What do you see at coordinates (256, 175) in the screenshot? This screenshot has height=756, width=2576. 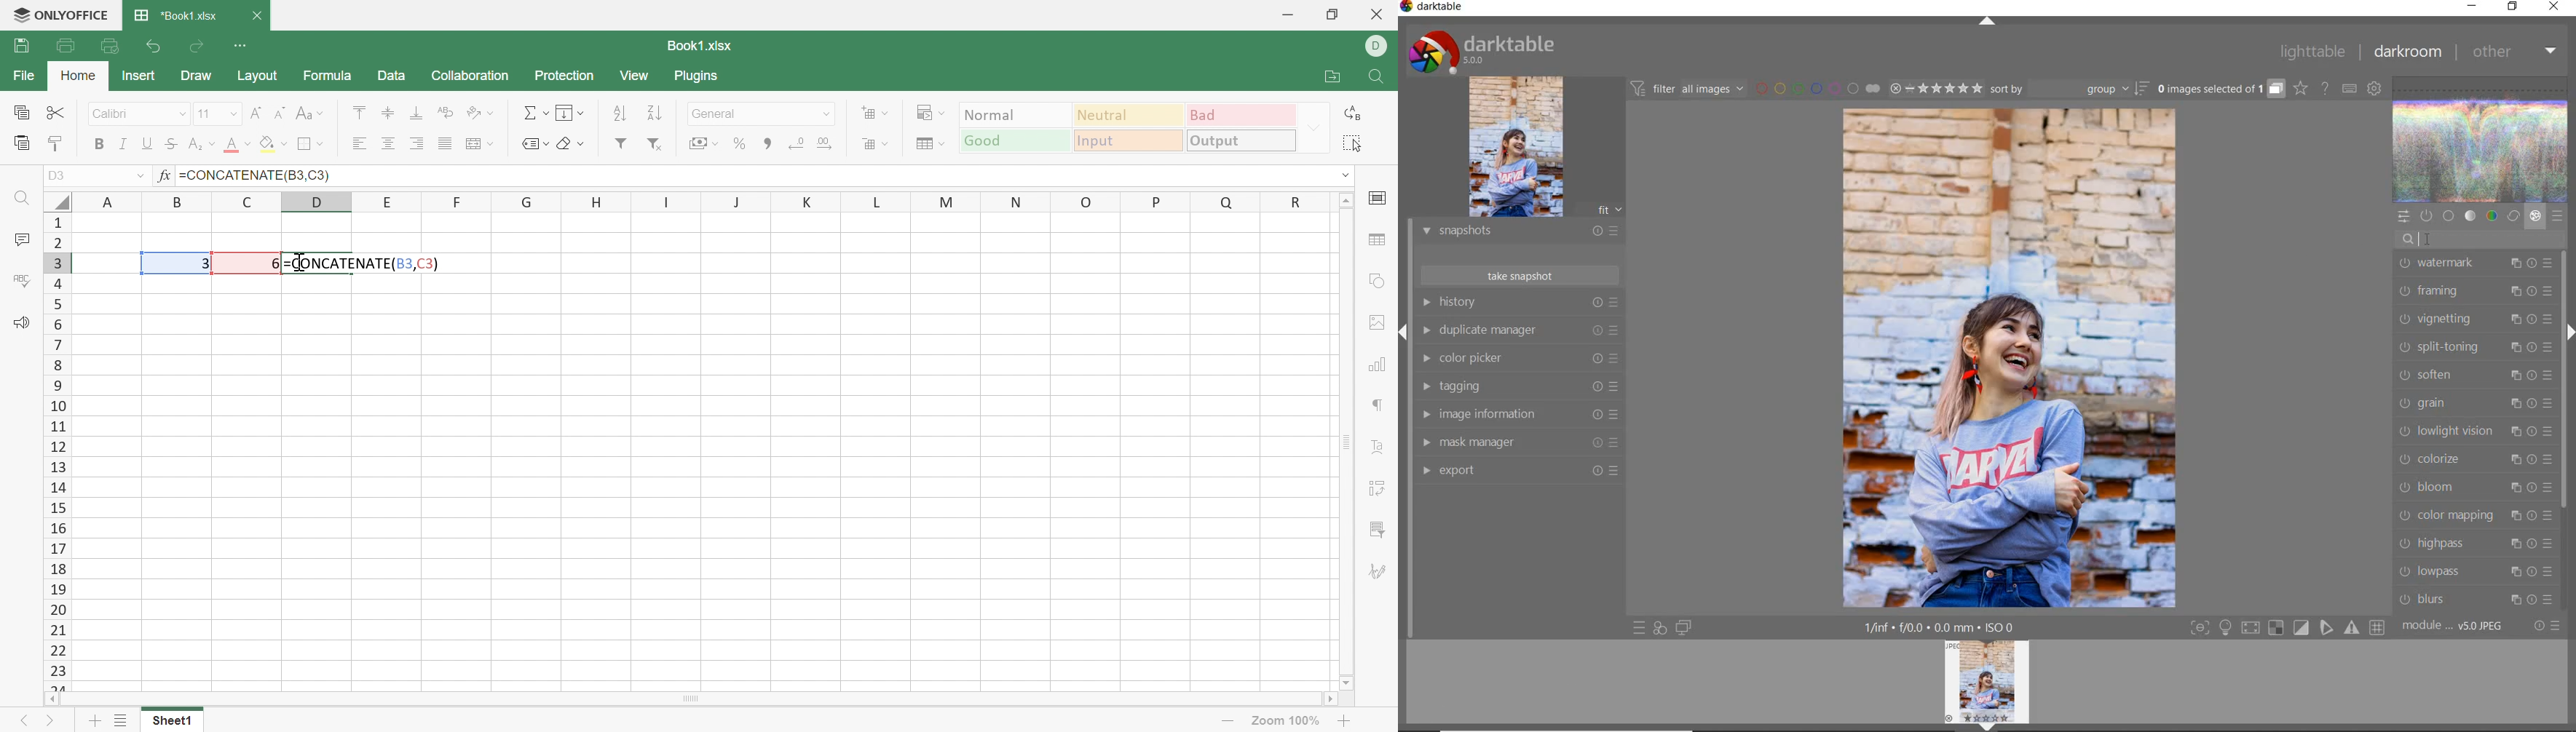 I see `=CONCATENATE(B3,C3)` at bounding box center [256, 175].